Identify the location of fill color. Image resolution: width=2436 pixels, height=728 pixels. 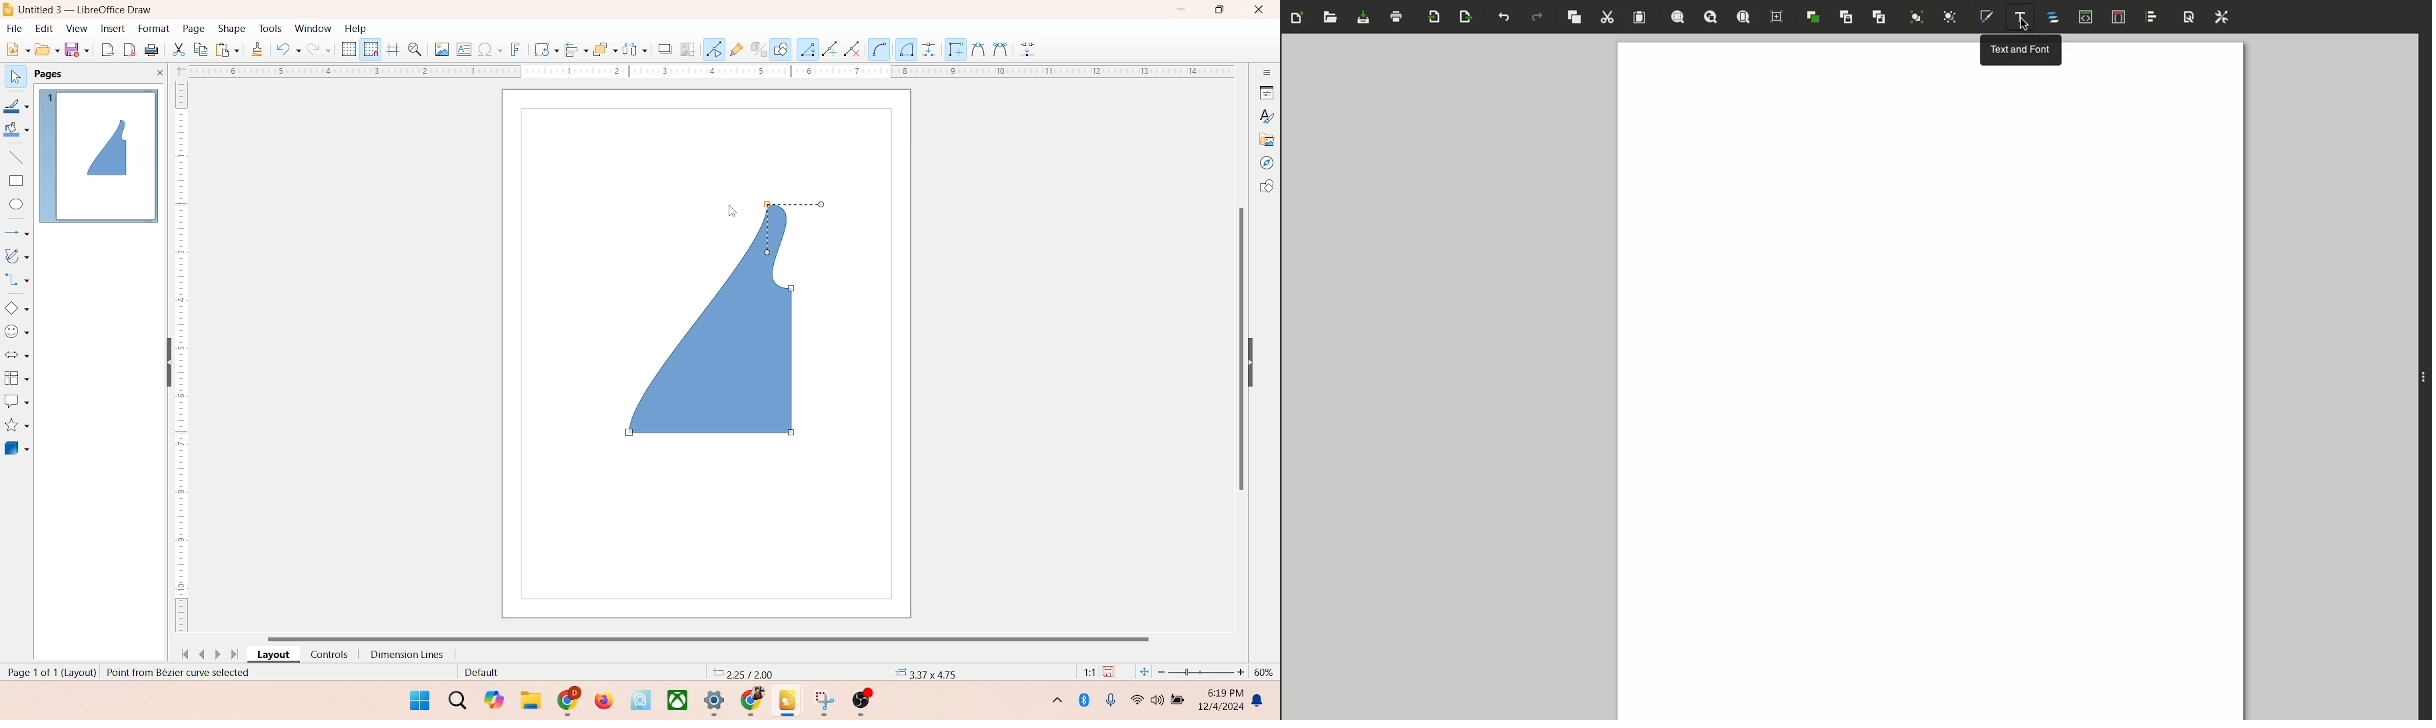
(16, 133).